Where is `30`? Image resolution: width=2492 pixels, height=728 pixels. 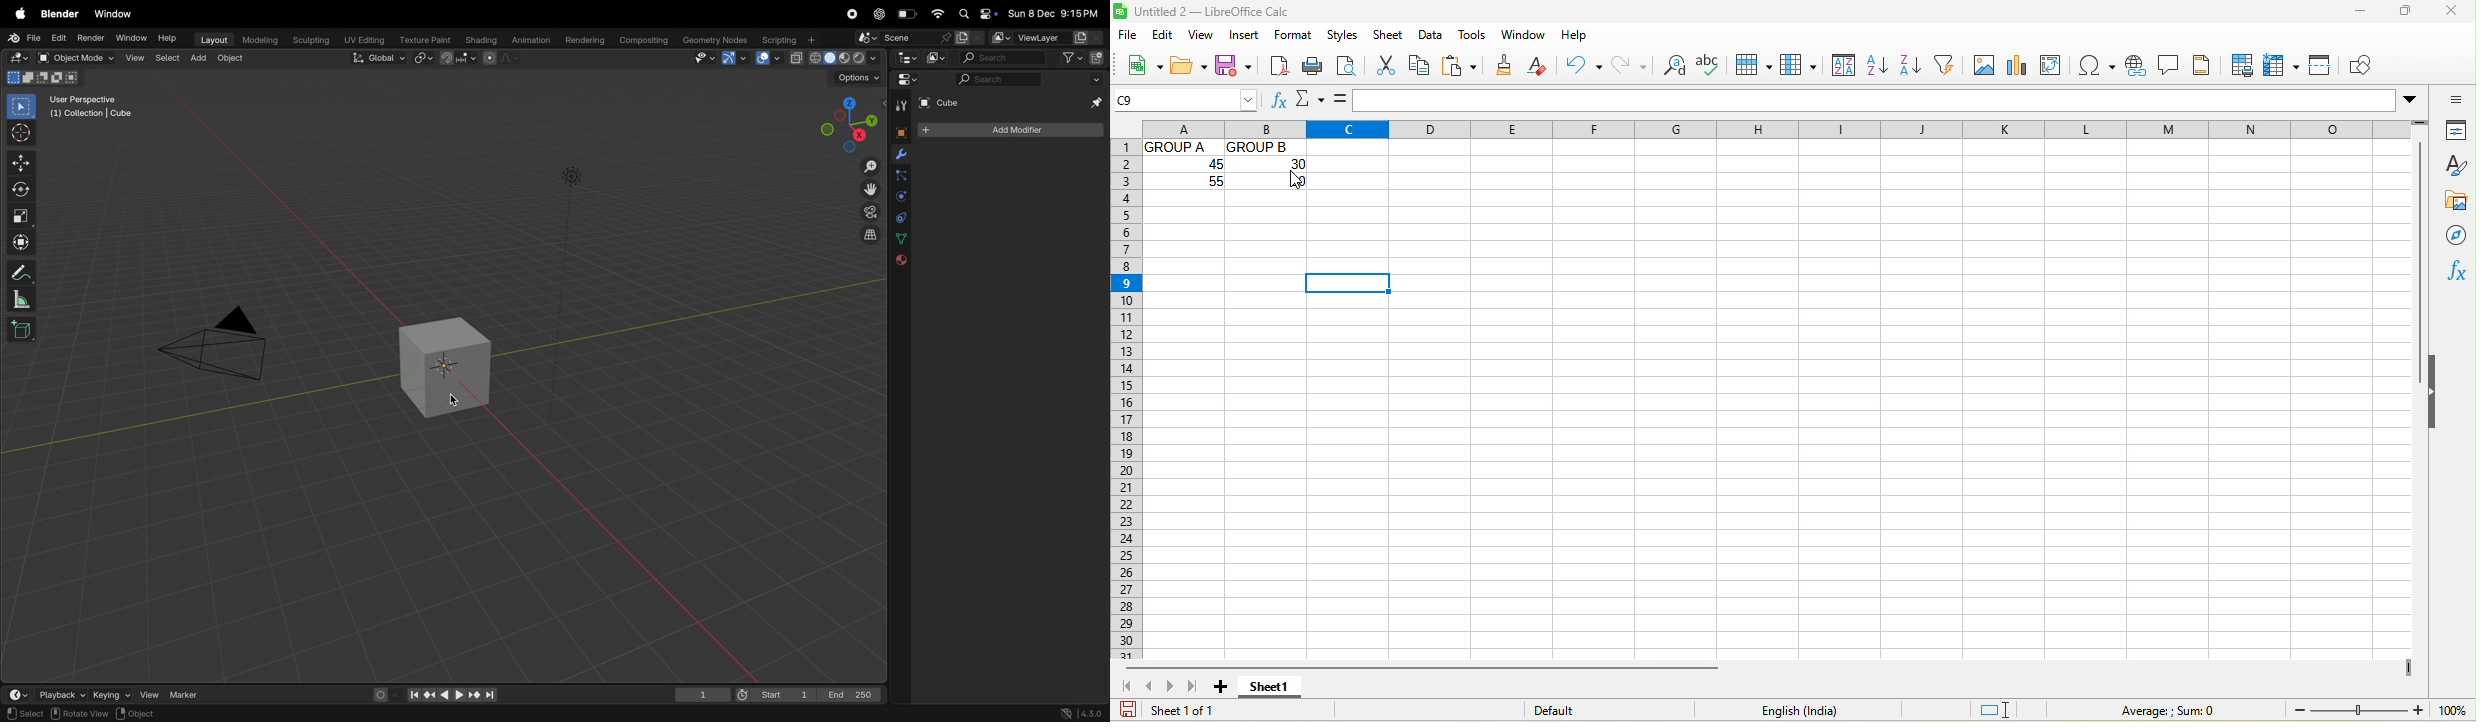 30 is located at coordinates (1267, 164).